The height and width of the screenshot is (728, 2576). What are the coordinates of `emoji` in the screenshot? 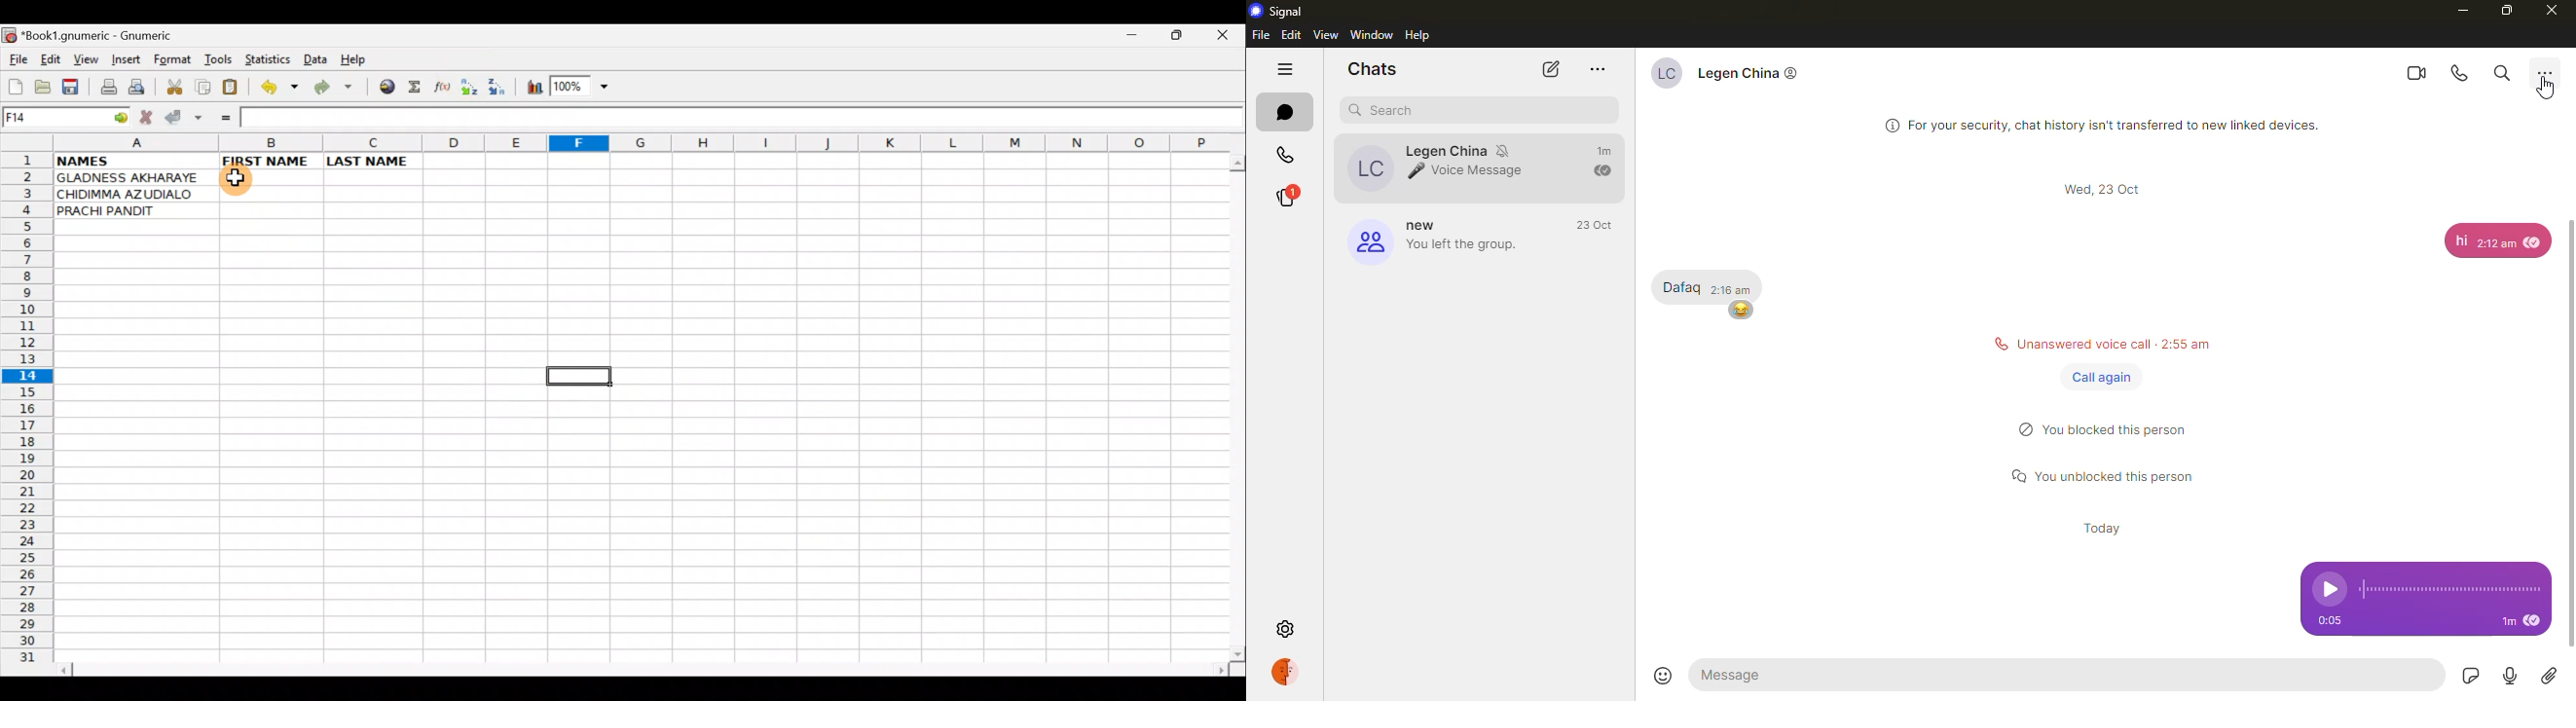 It's located at (1739, 311).